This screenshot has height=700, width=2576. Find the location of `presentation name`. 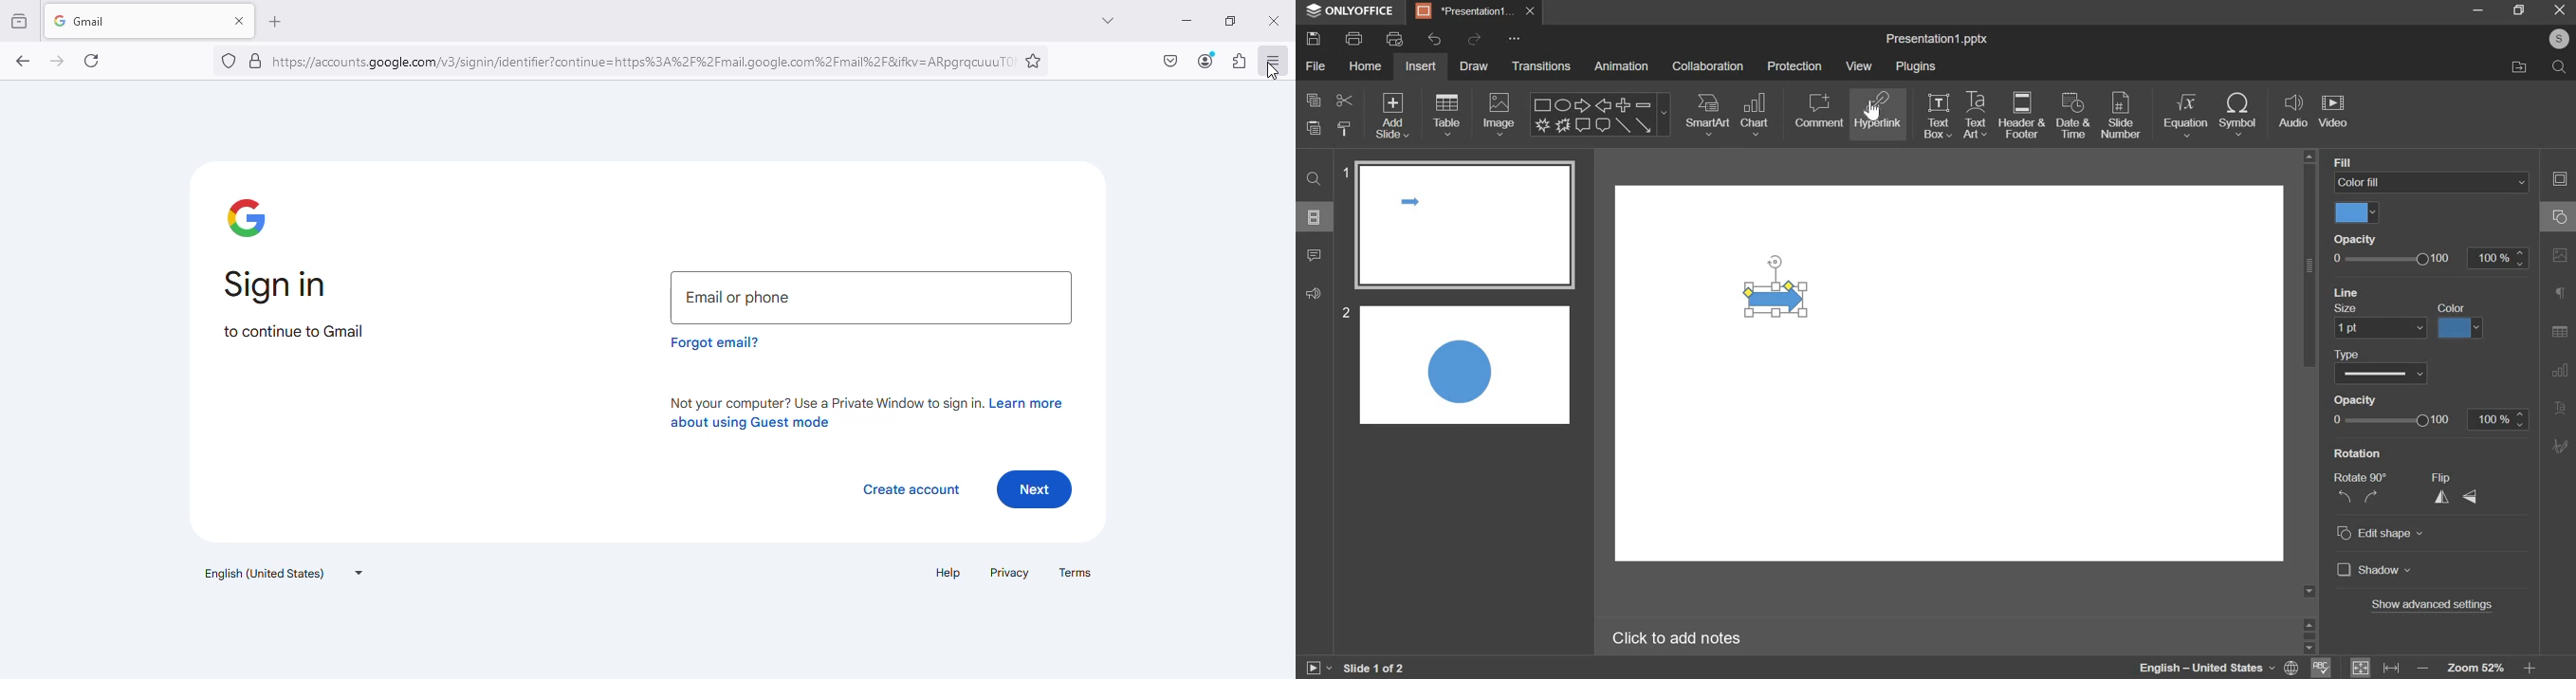

presentation name is located at coordinates (1939, 39).